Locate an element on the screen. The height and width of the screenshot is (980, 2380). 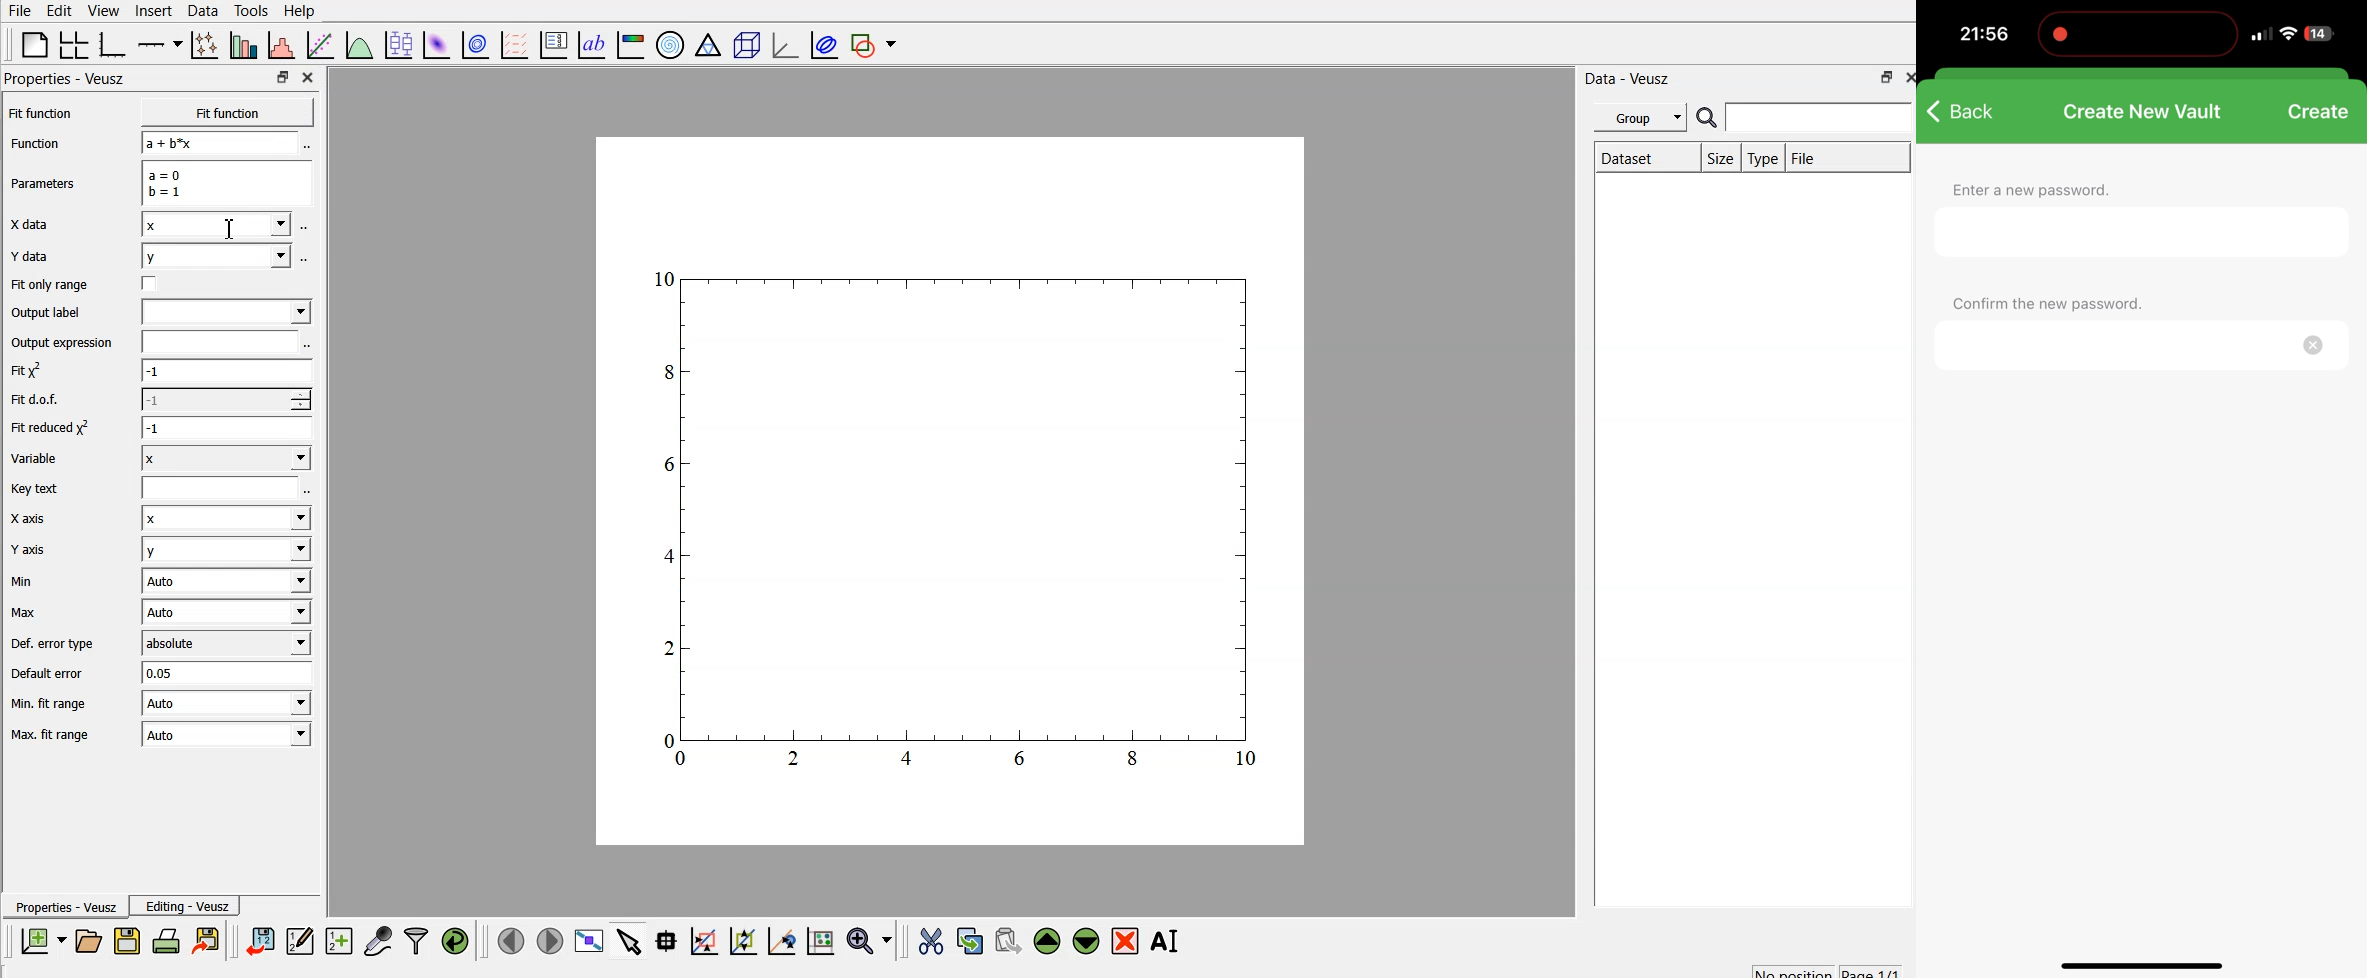
battery is located at coordinates (2319, 35).